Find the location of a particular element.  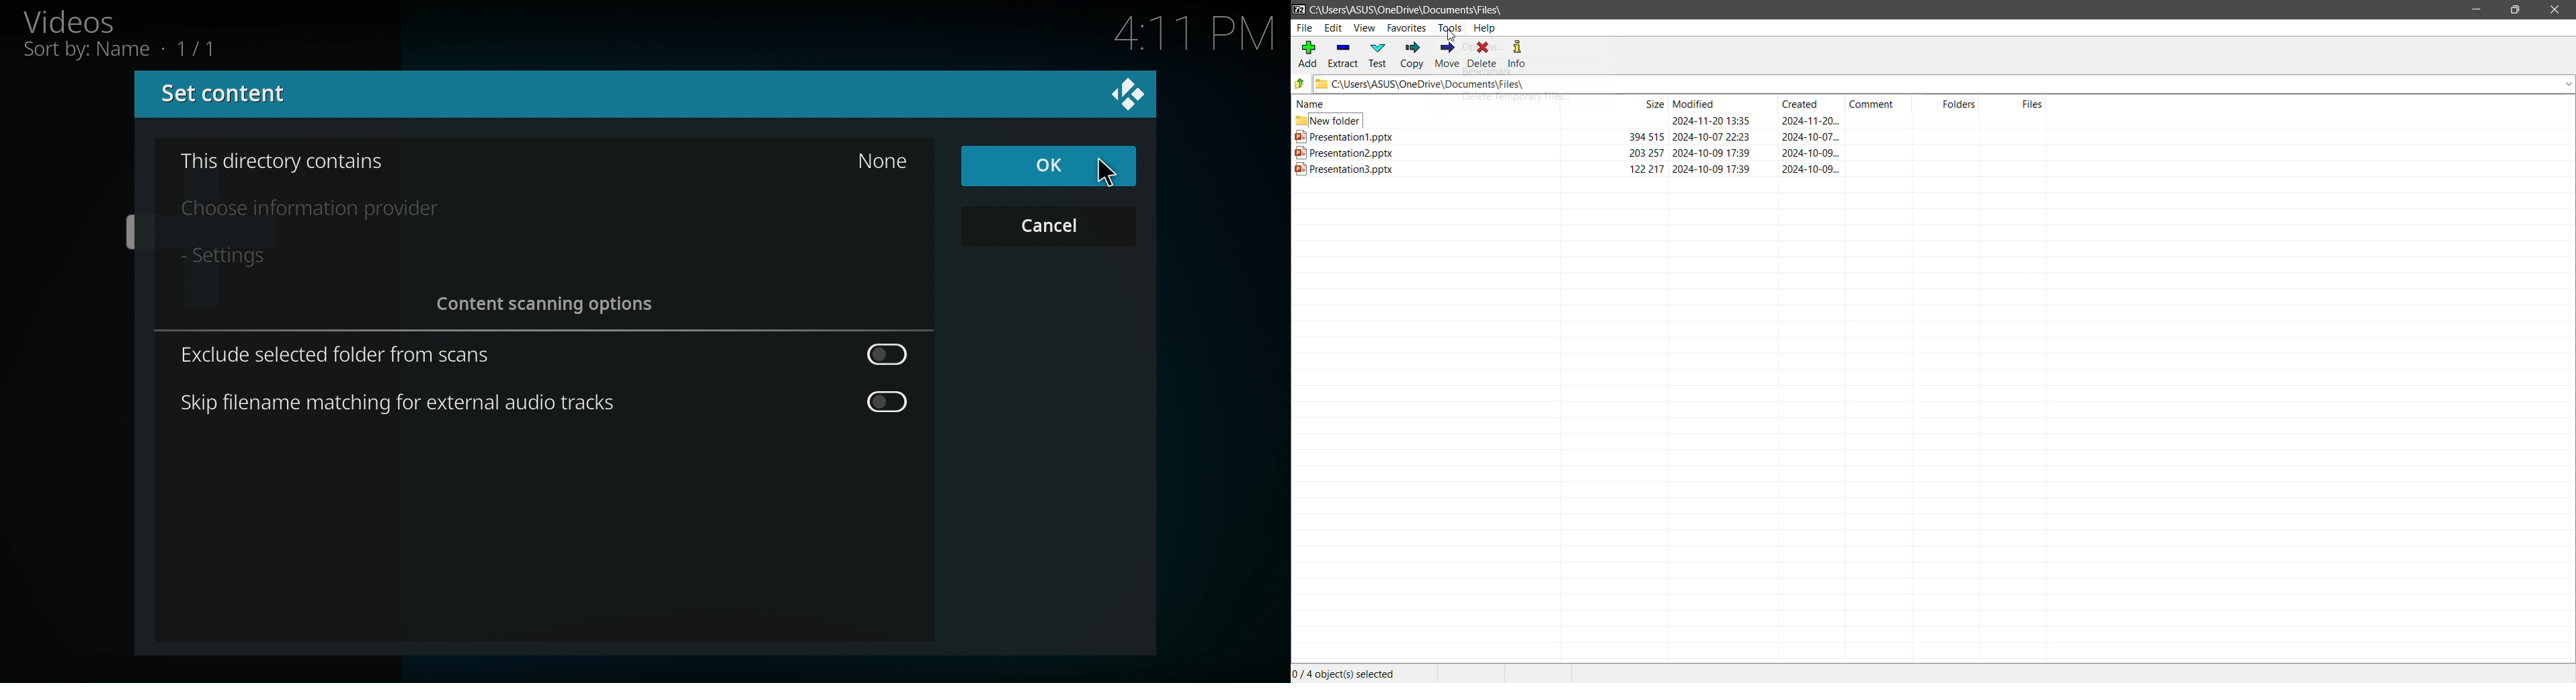

Copy is located at coordinates (1413, 56).